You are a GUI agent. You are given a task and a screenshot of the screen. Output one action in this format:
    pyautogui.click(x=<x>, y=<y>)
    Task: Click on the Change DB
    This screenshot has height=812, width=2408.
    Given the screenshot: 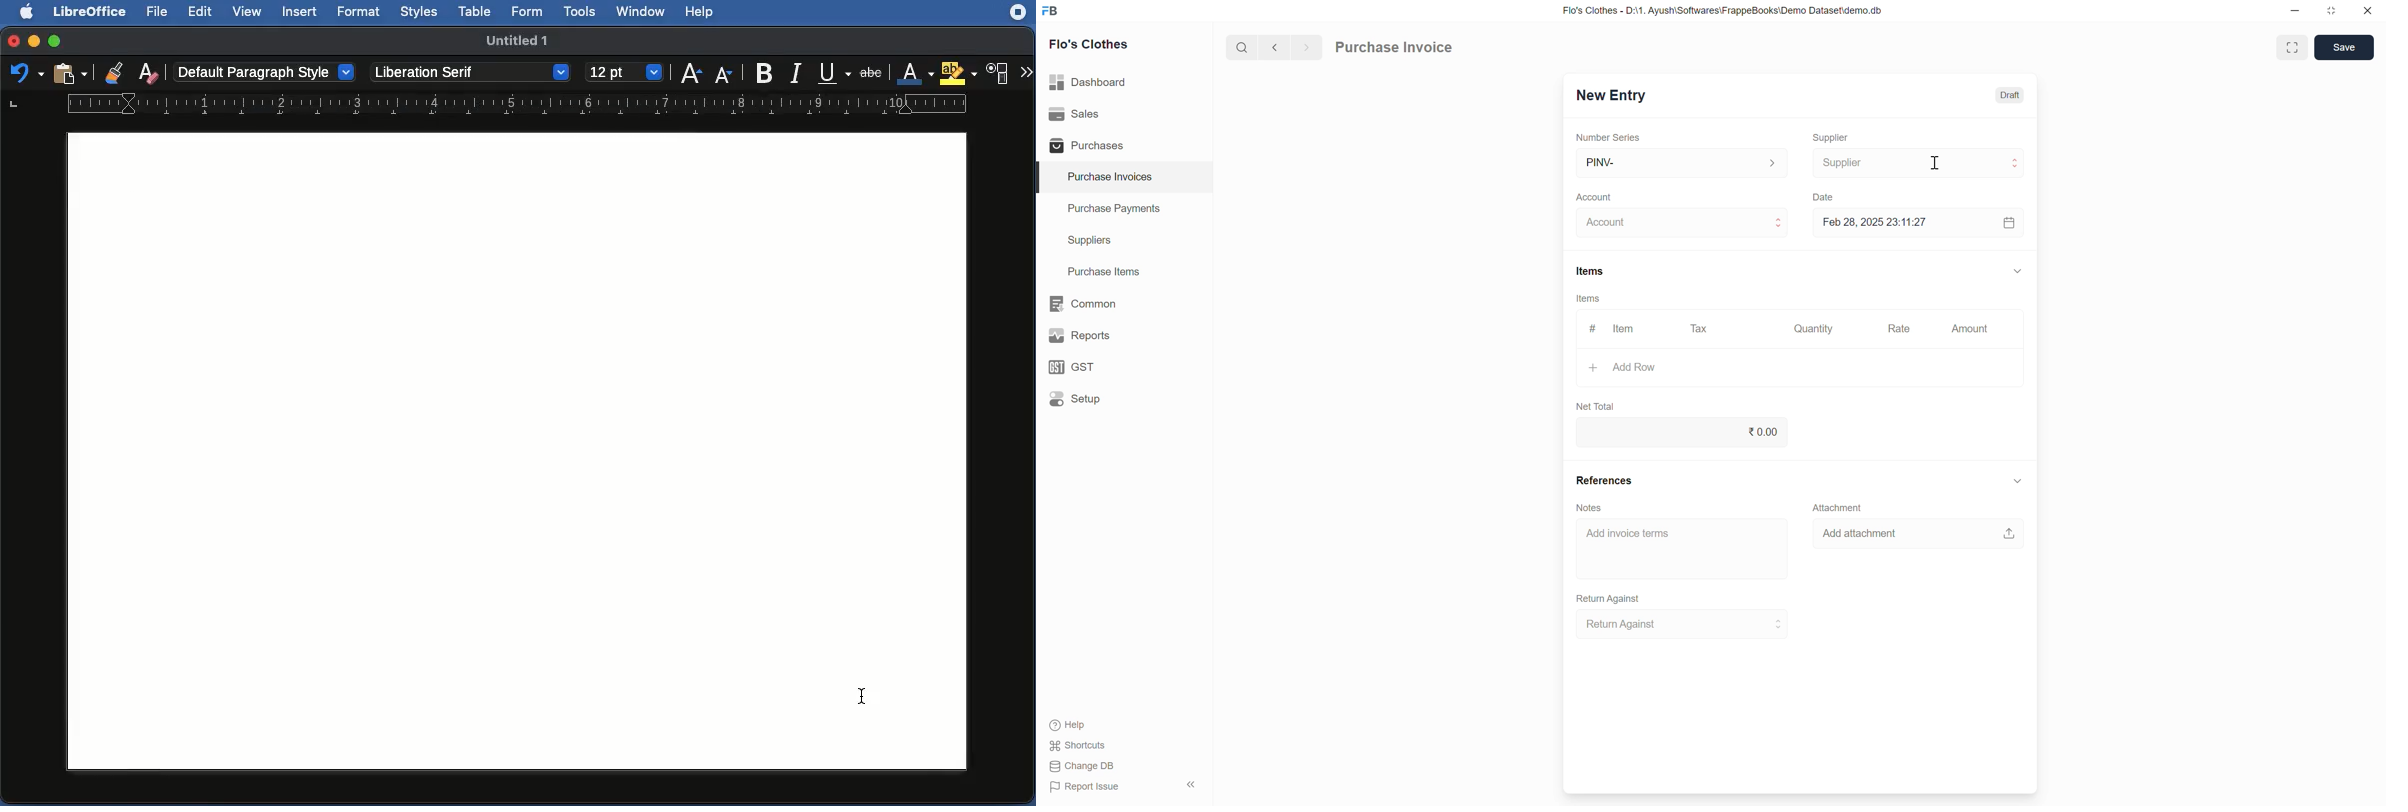 What is the action you would take?
    pyautogui.click(x=1083, y=766)
    